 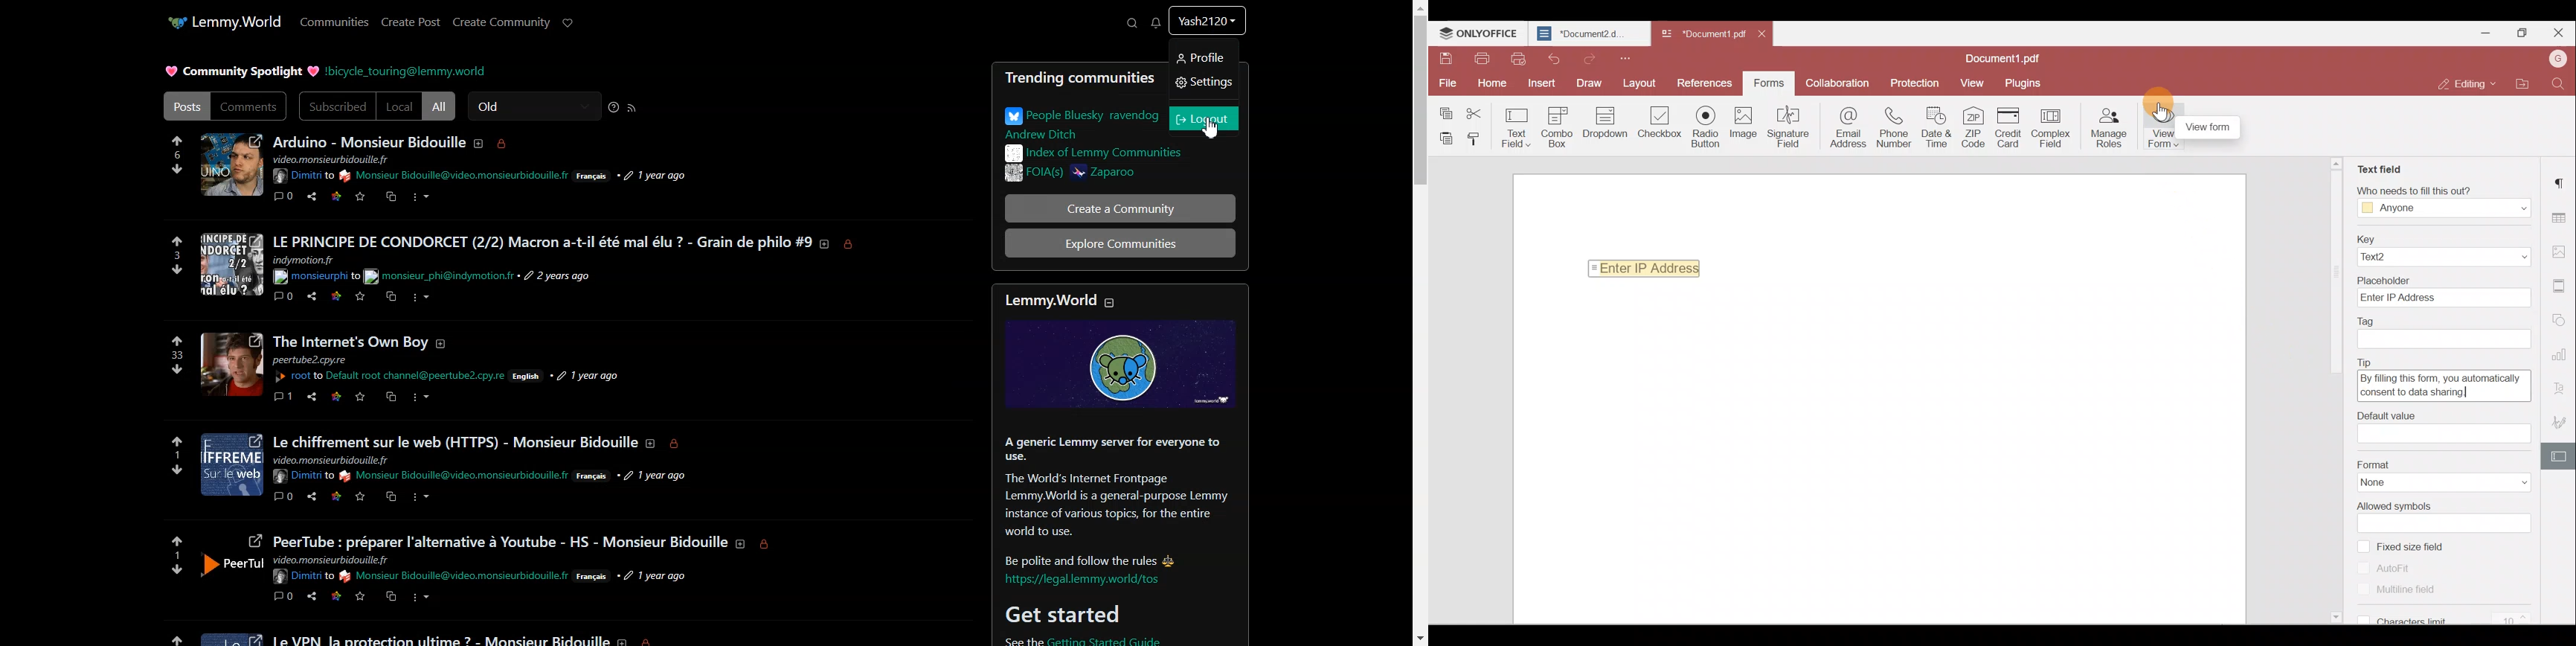 What do you see at coordinates (560, 276) in the screenshot?
I see `time posted` at bounding box center [560, 276].